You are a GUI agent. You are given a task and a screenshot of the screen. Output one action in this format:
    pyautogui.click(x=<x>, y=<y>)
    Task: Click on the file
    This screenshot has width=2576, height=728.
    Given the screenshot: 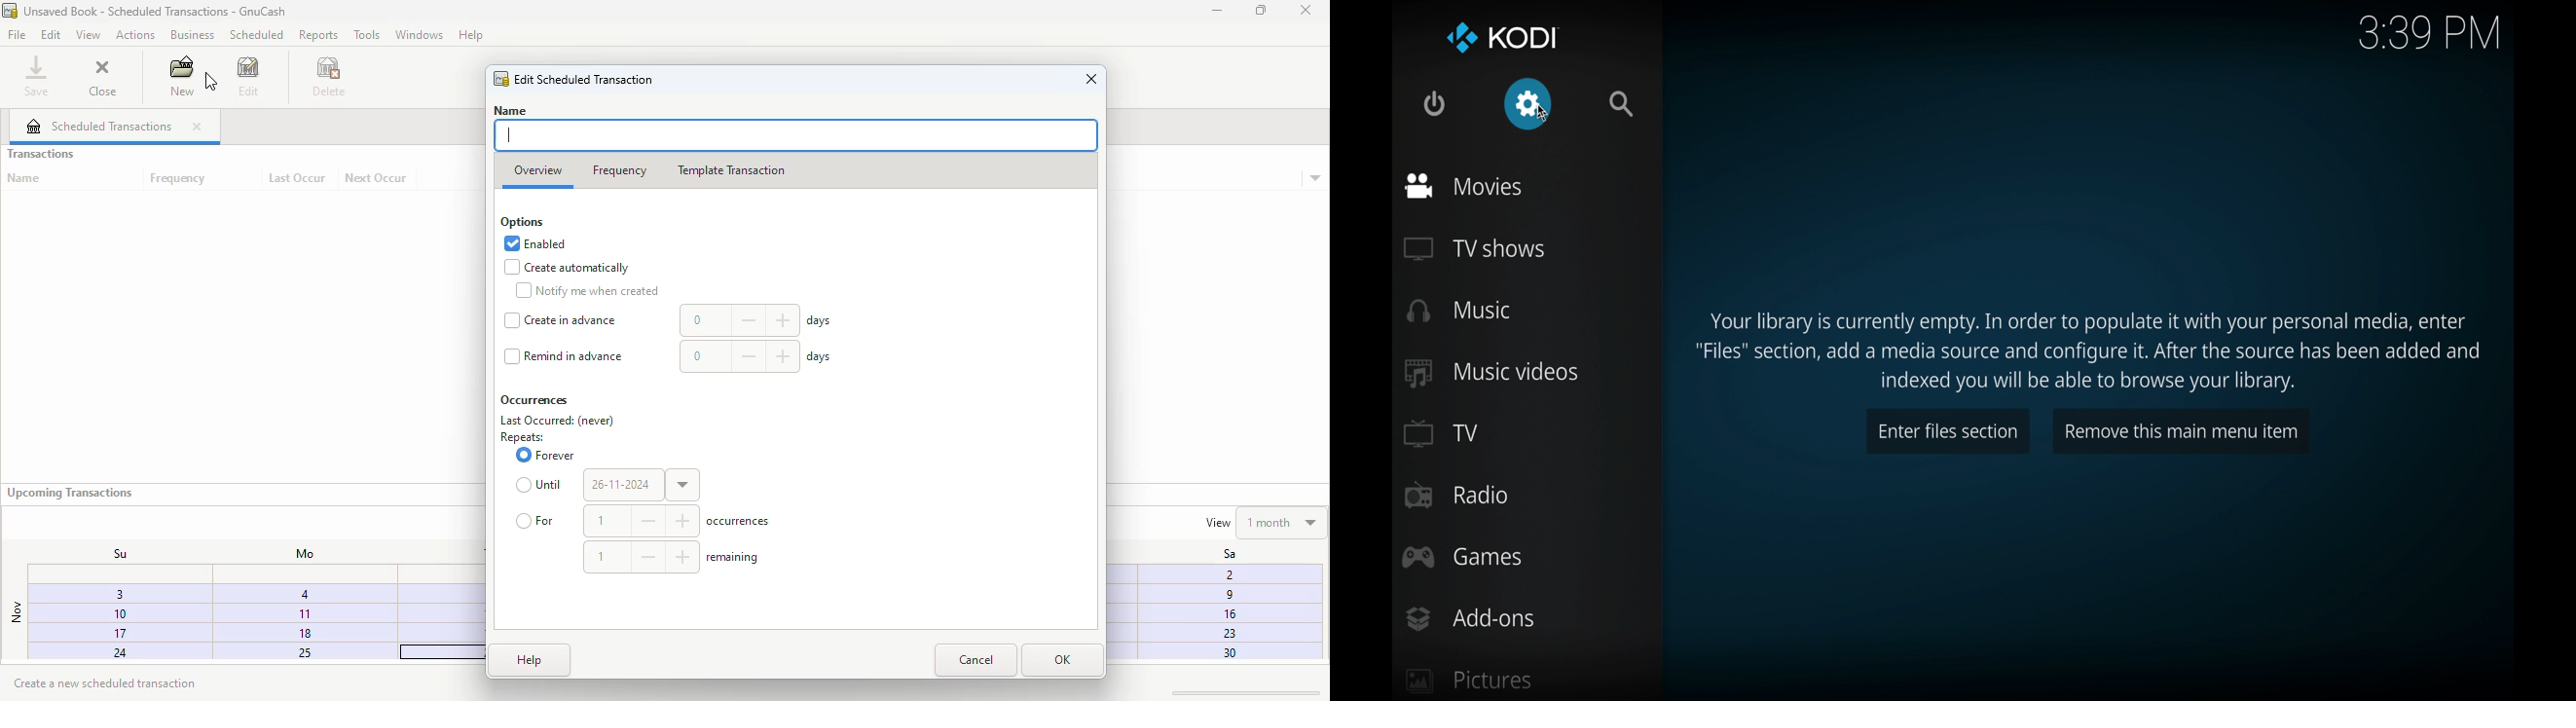 What is the action you would take?
    pyautogui.click(x=17, y=34)
    